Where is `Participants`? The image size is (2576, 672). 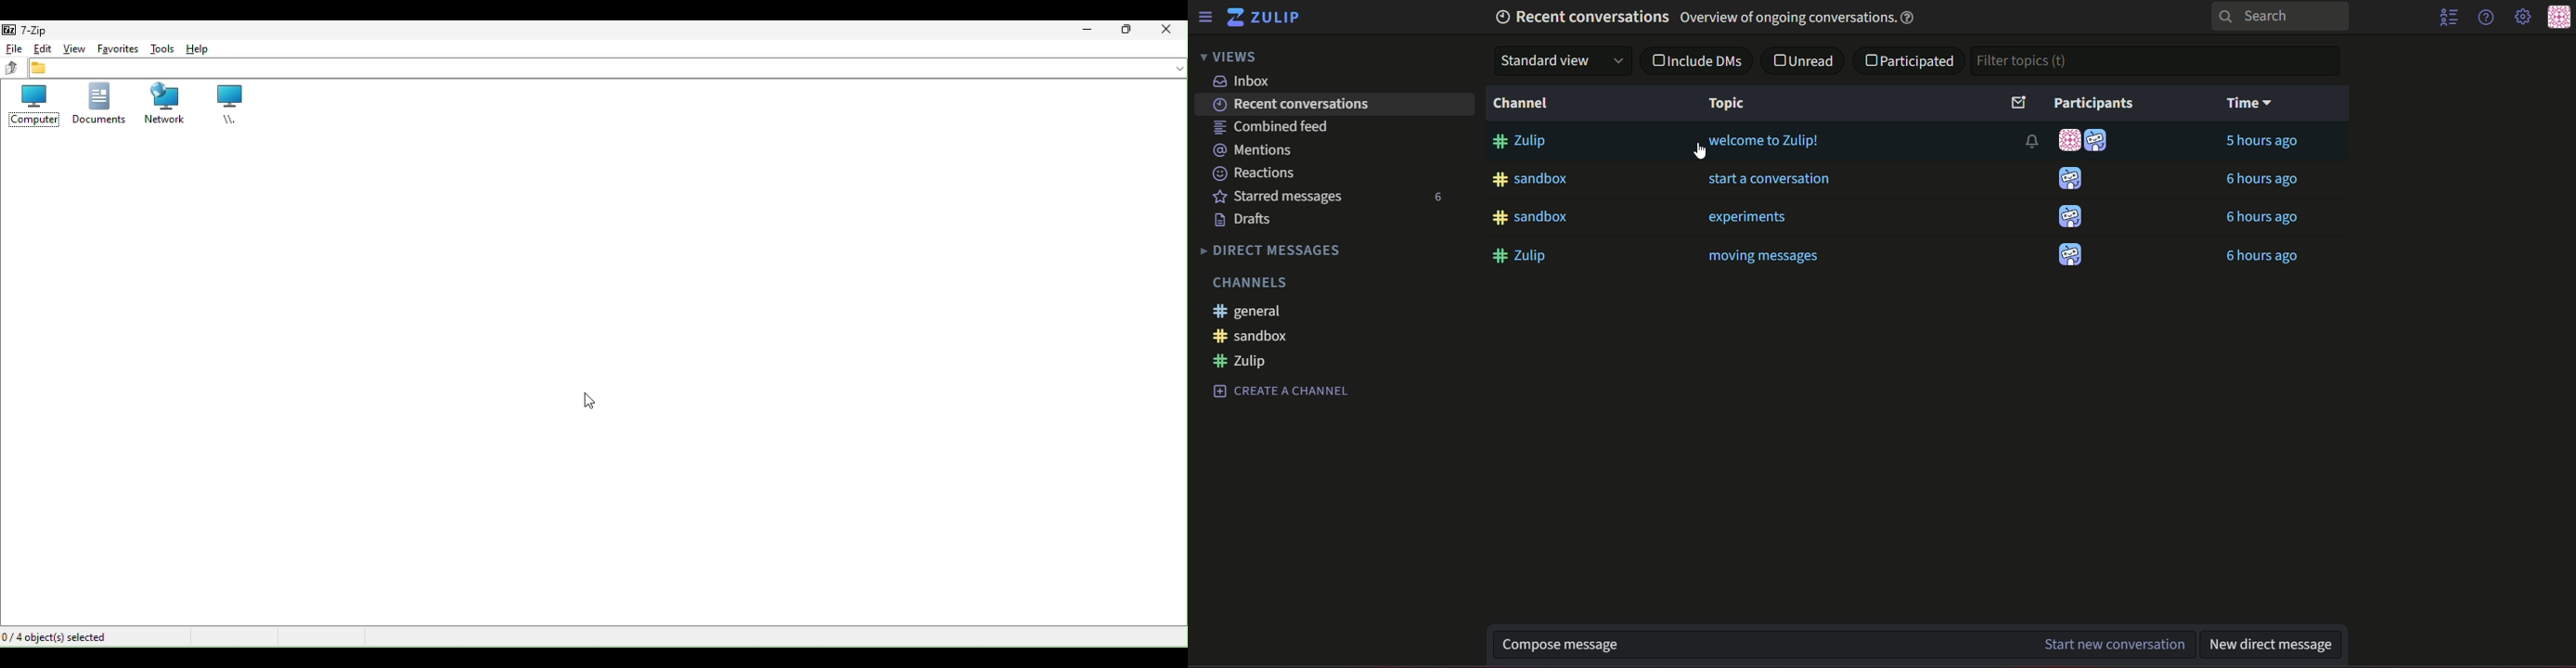 Participants is located at coordinates (2074, 103).